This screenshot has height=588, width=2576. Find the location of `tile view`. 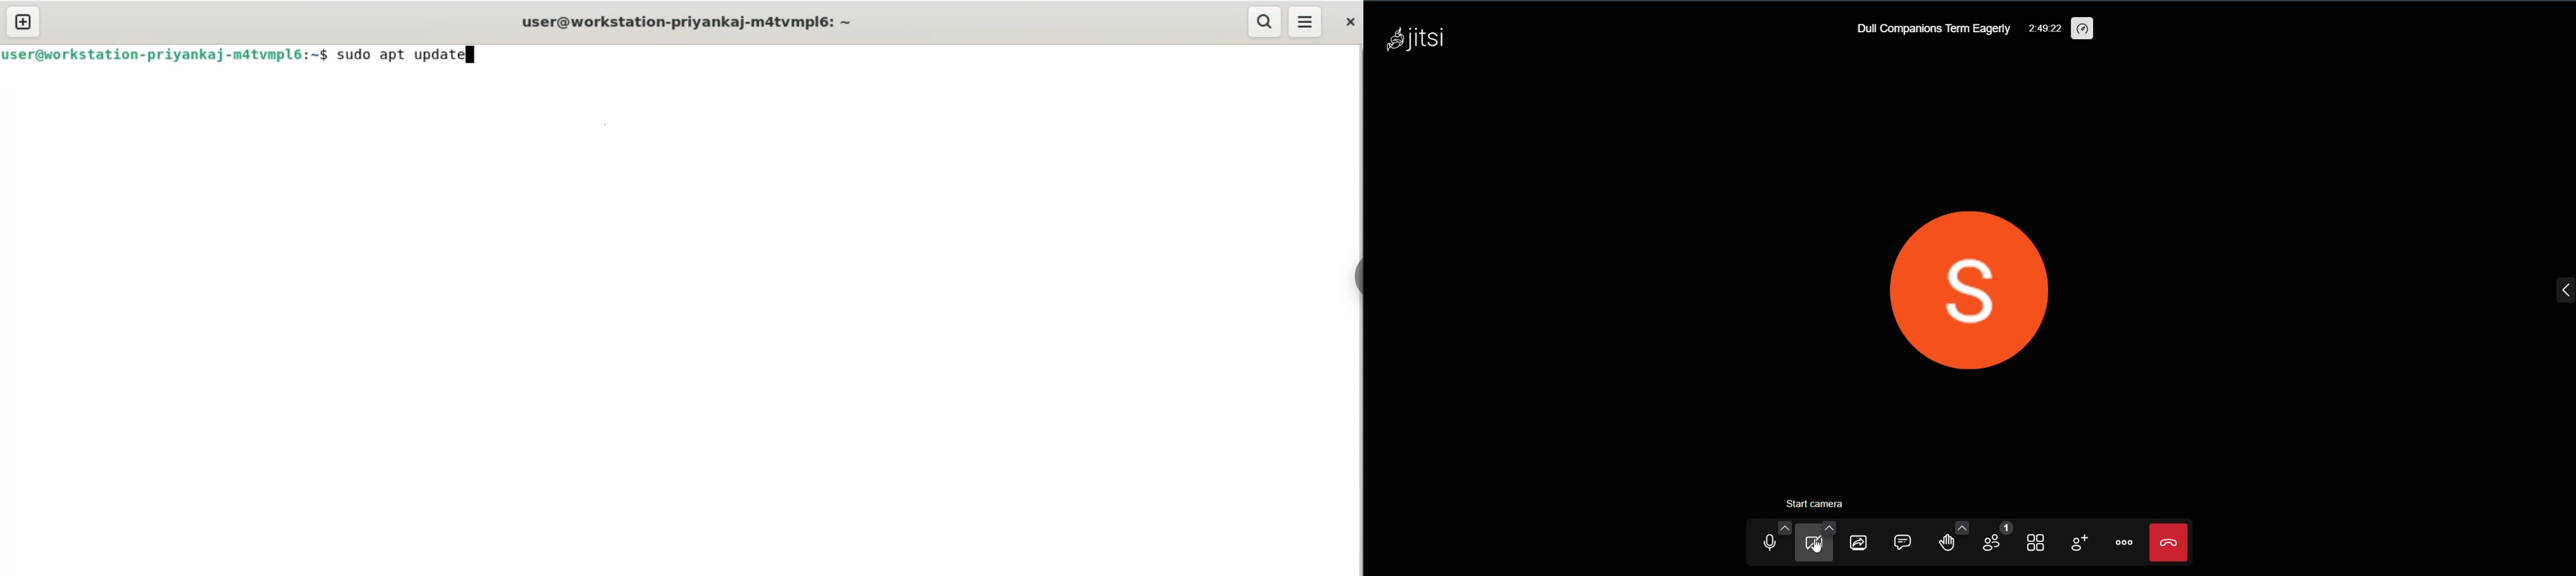

tile view is located at coordinates (2036, 542).